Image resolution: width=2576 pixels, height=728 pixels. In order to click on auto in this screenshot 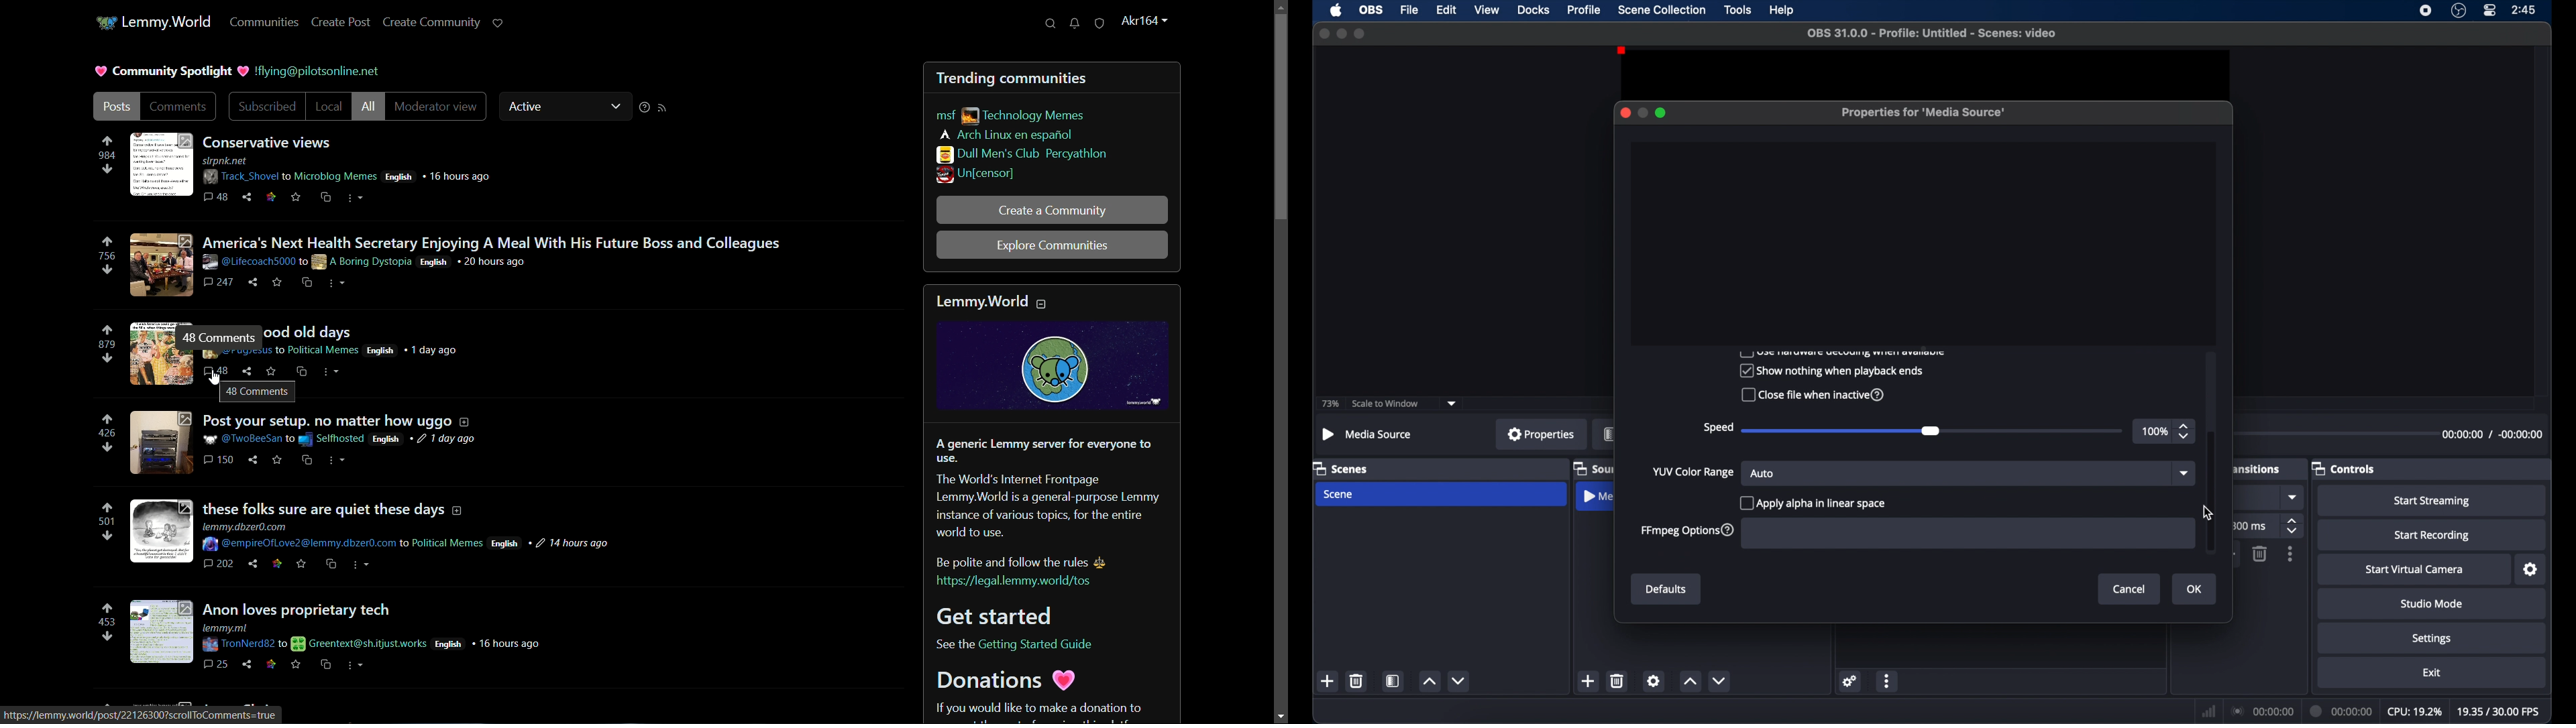, I will do `click(1763, 473)`.